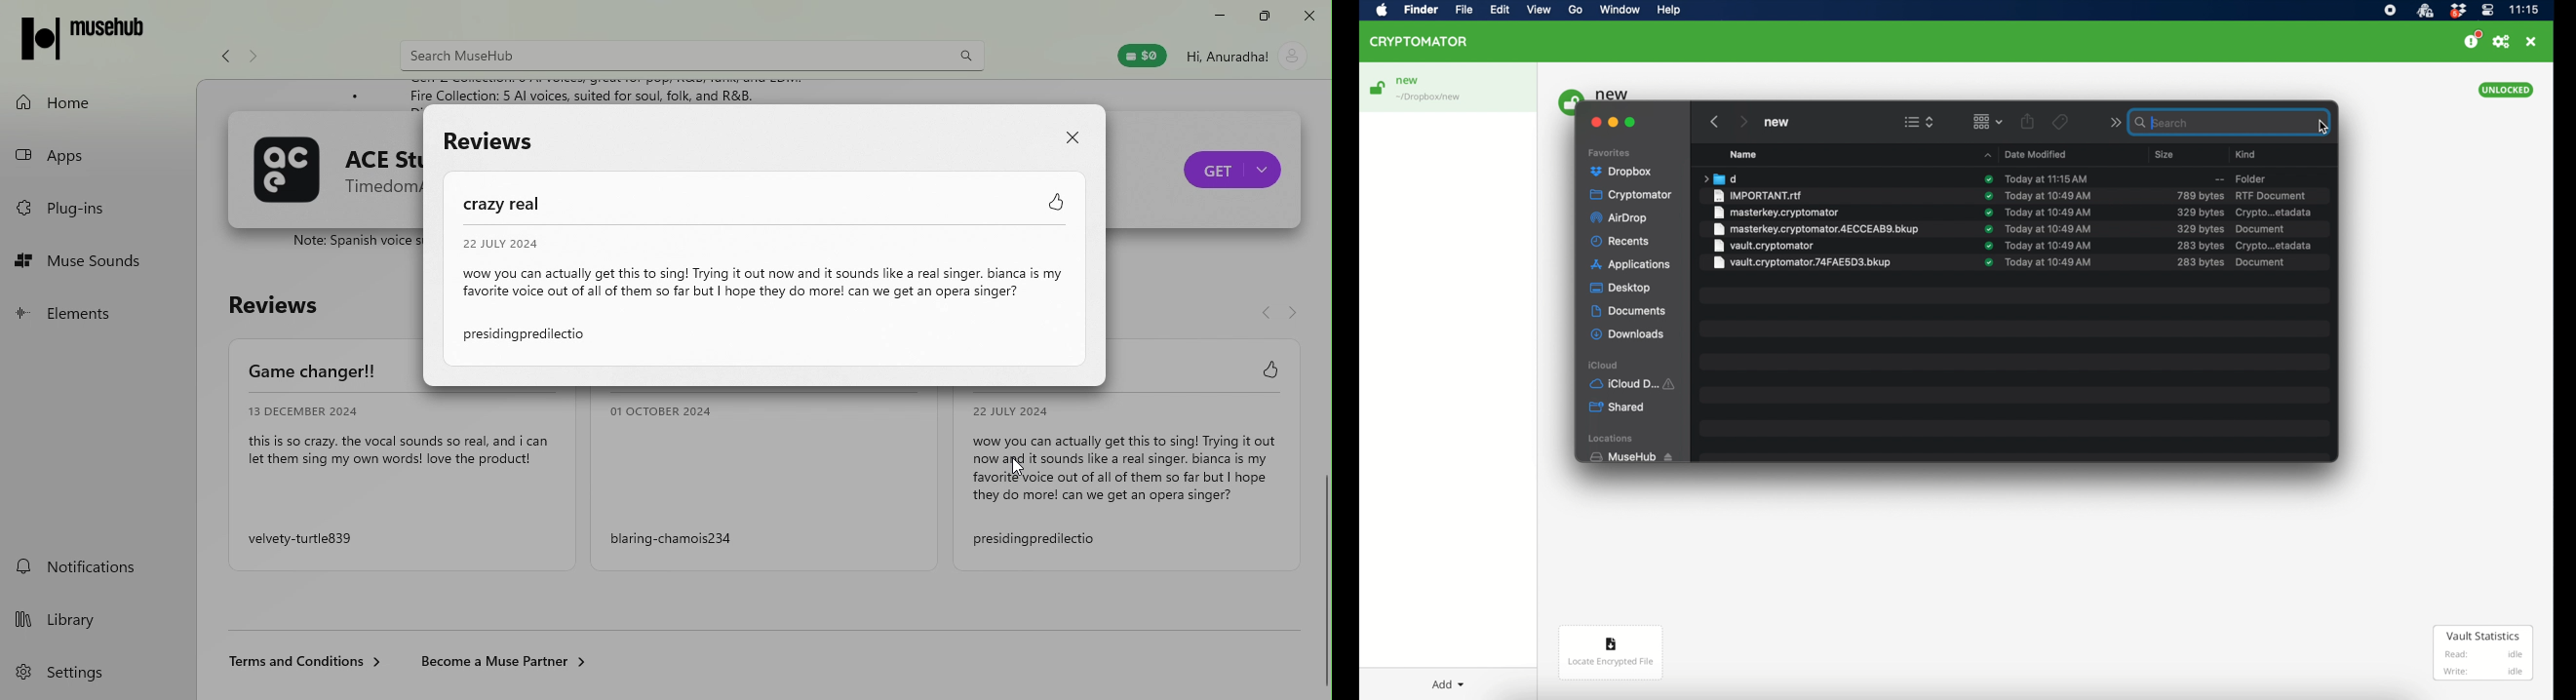 The height and width of the screenshot is (700, 2576). I want to click on file, so click(1463, 10).